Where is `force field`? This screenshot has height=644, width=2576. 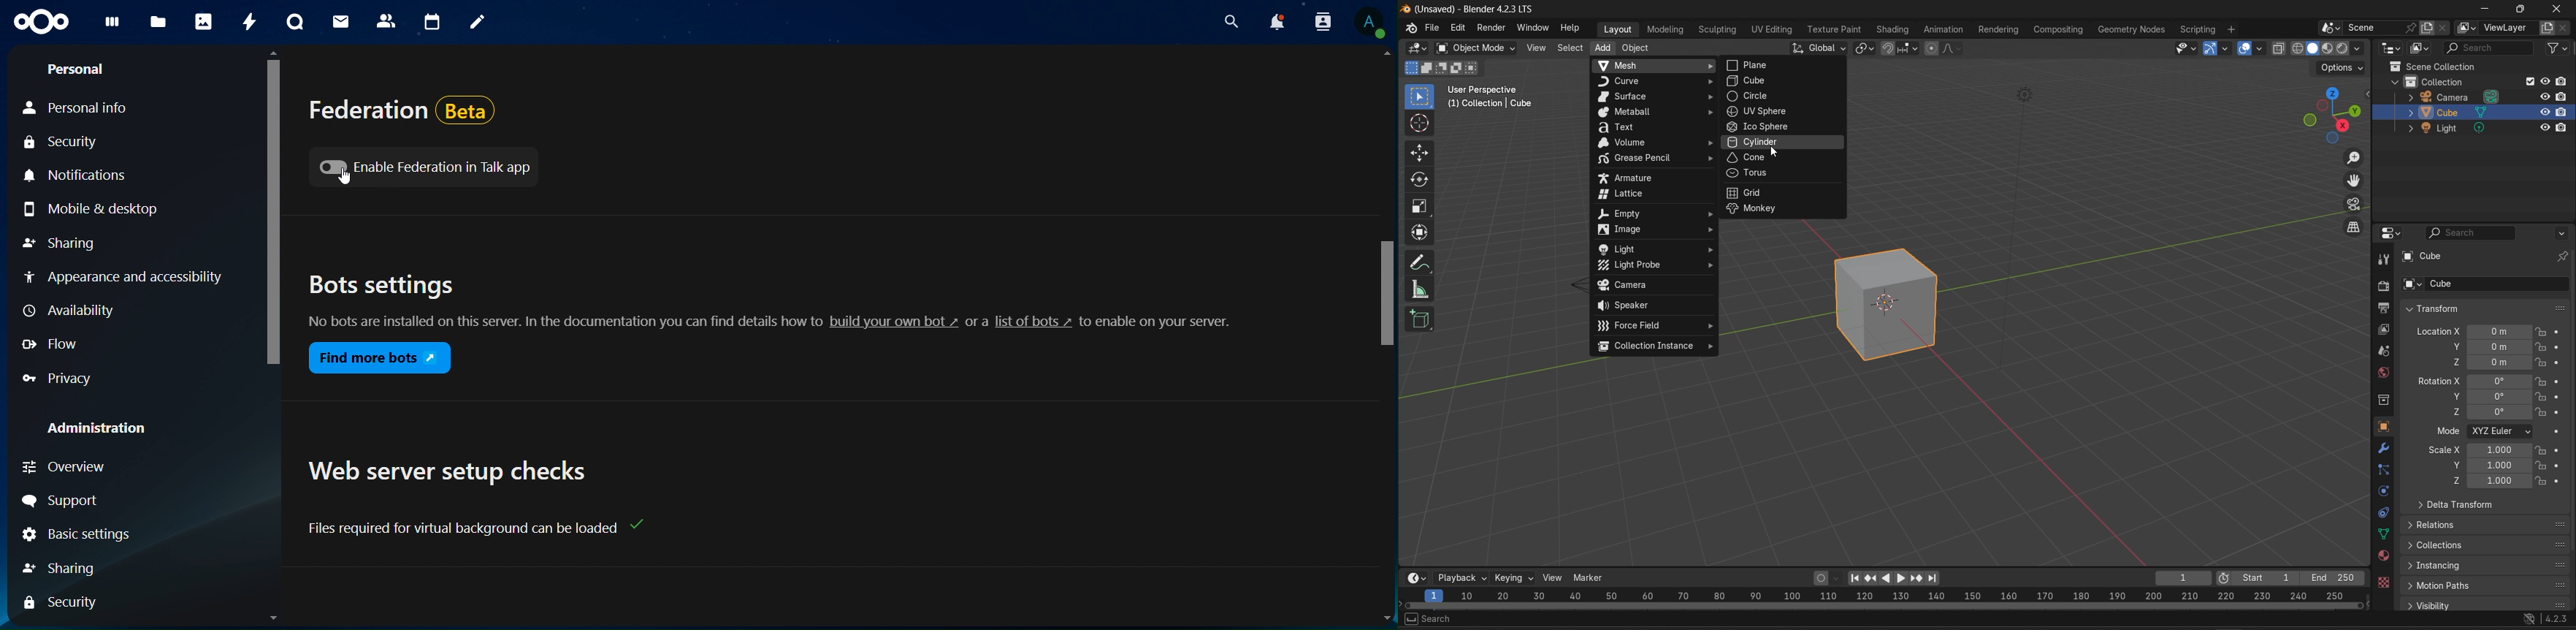
force field is located at coordinates (1654, 325).